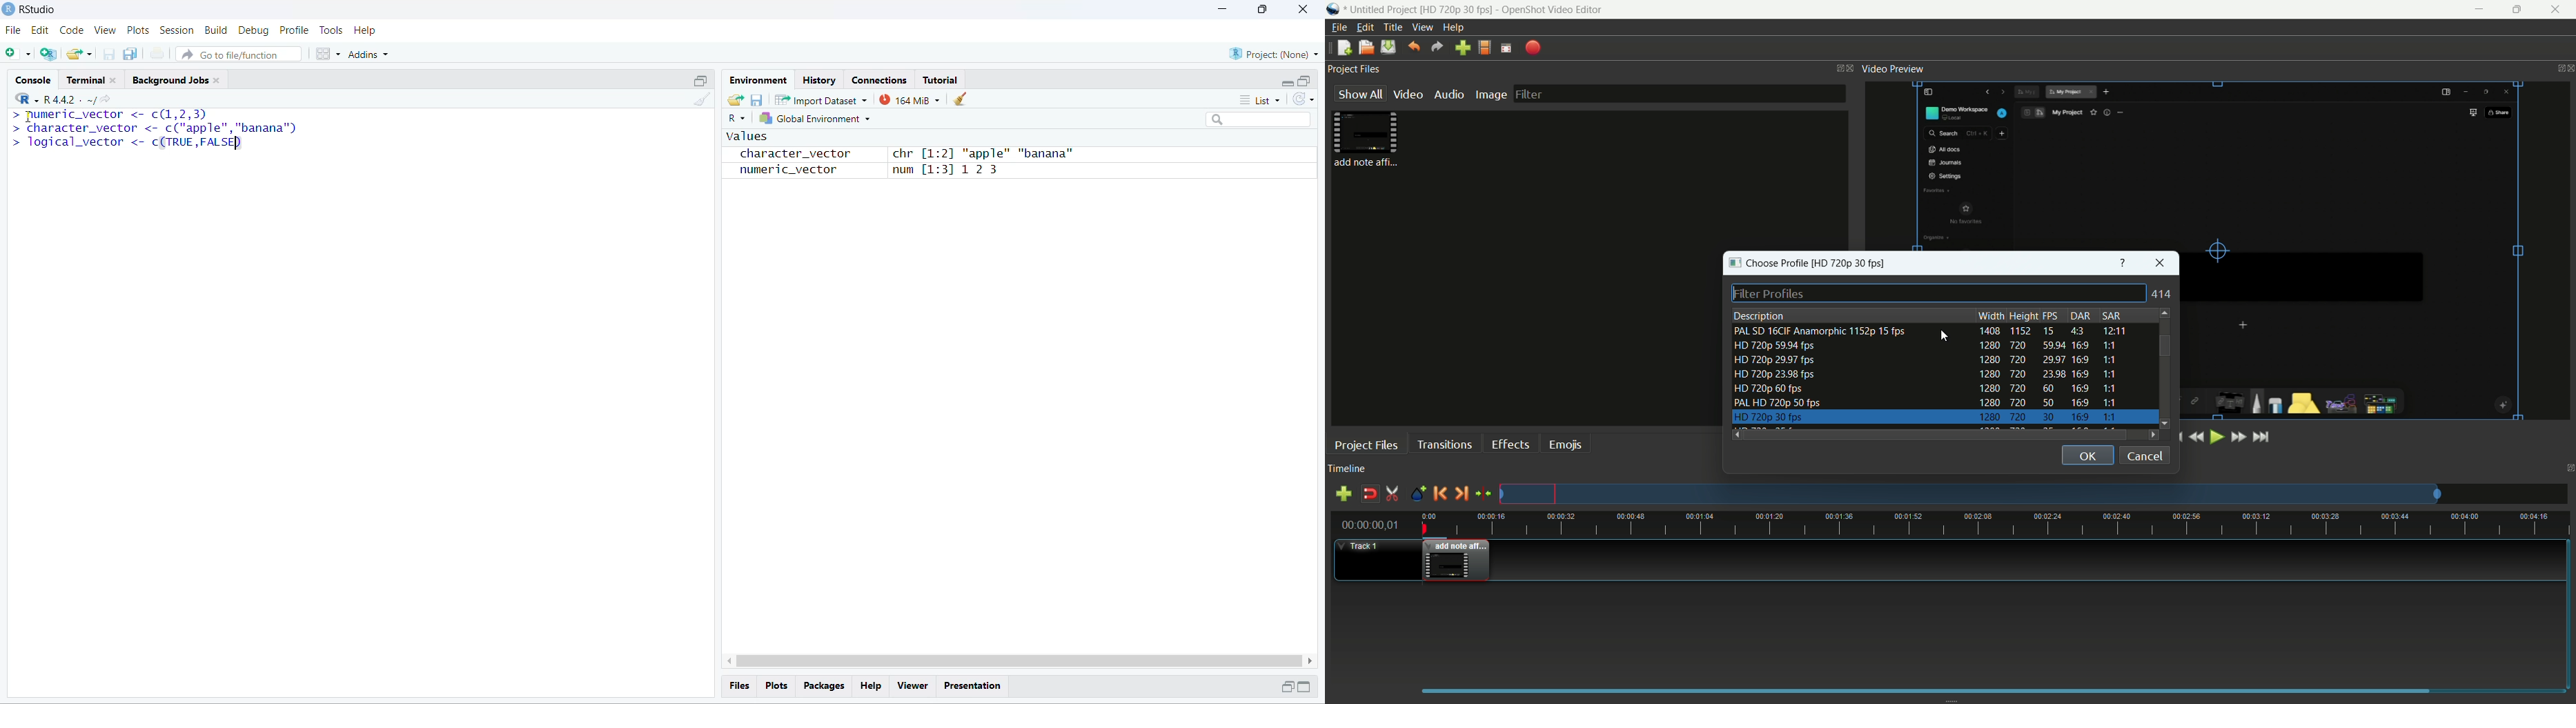 The image size is (2576, 728). Describe the element at coordinates (1305, 686) in the screenshot. I see `maximize` at that location.